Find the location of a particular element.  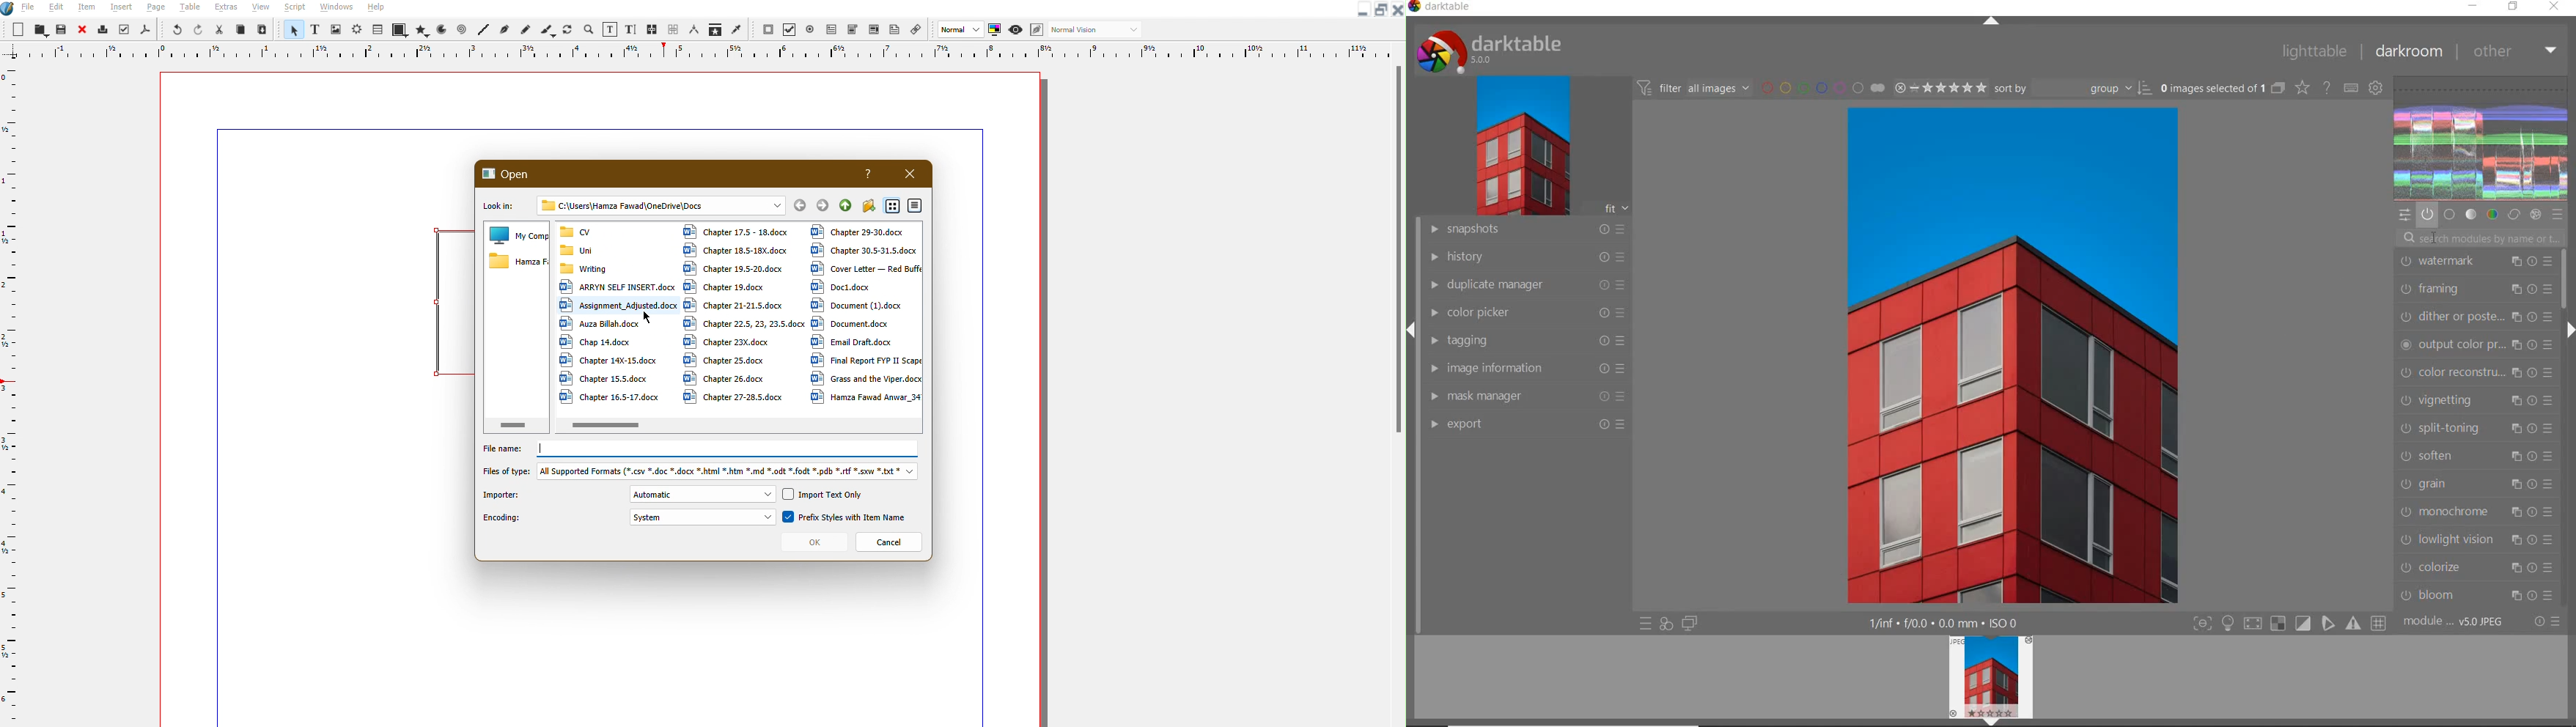

quick access to preset is located at coordinates (1646, 624).